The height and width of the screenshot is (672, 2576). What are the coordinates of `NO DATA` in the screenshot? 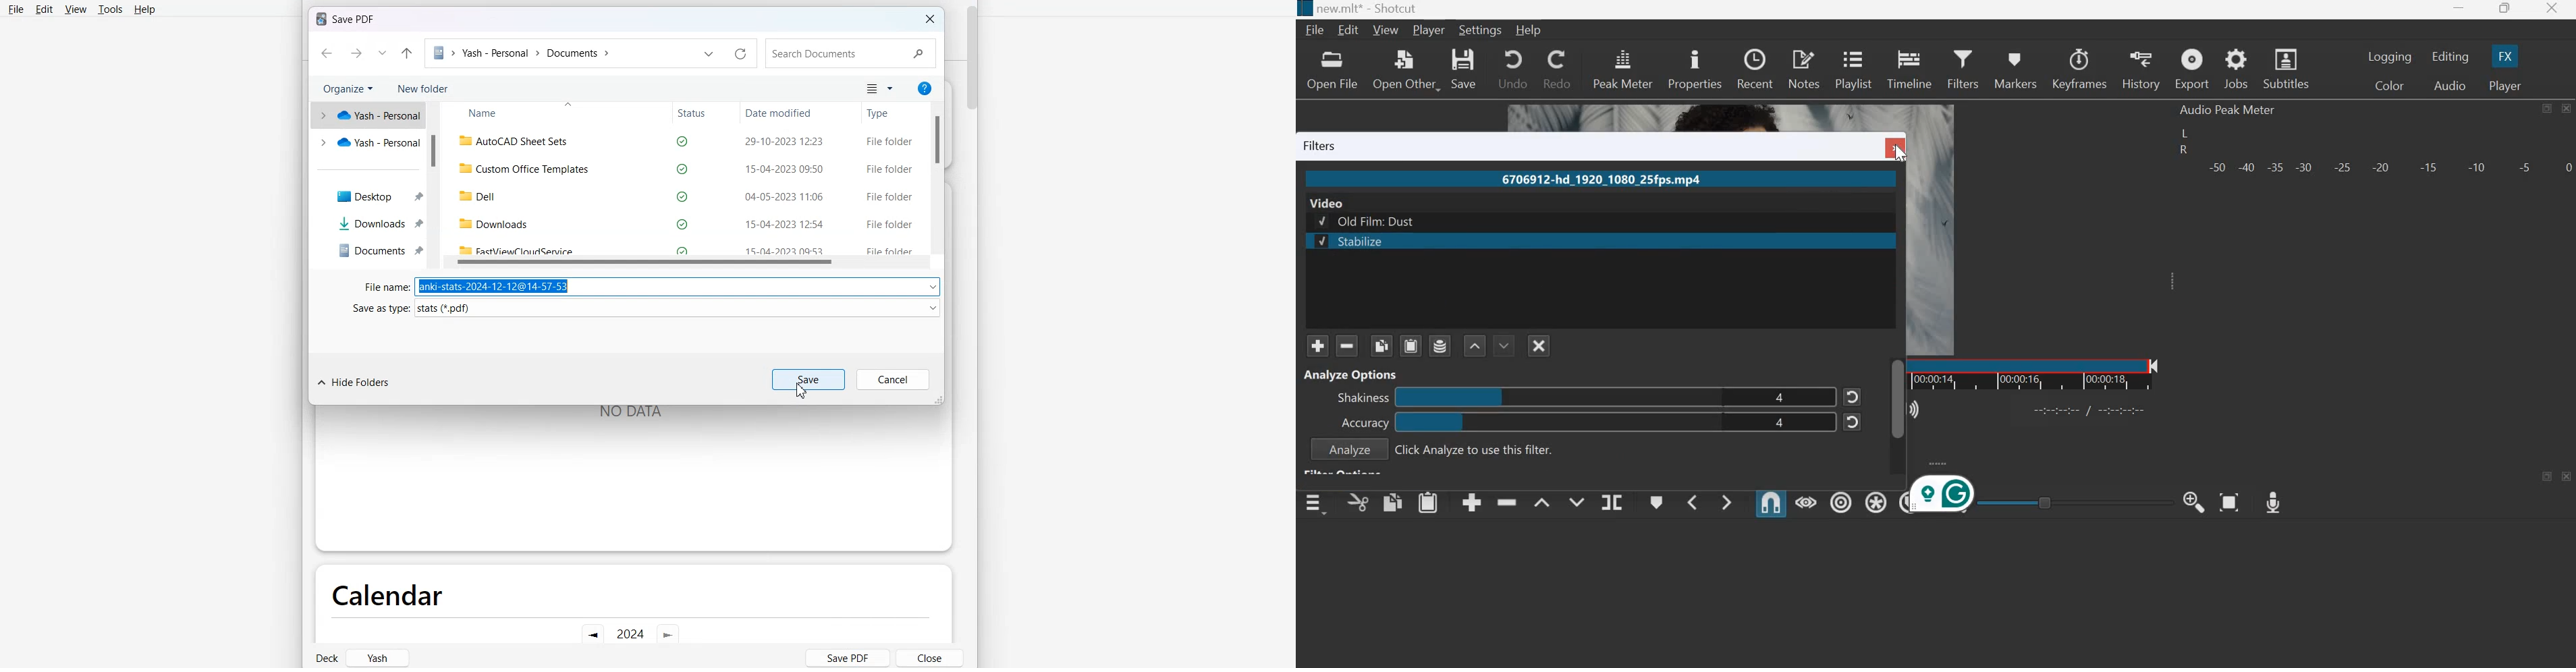 It's located at (631, 413).